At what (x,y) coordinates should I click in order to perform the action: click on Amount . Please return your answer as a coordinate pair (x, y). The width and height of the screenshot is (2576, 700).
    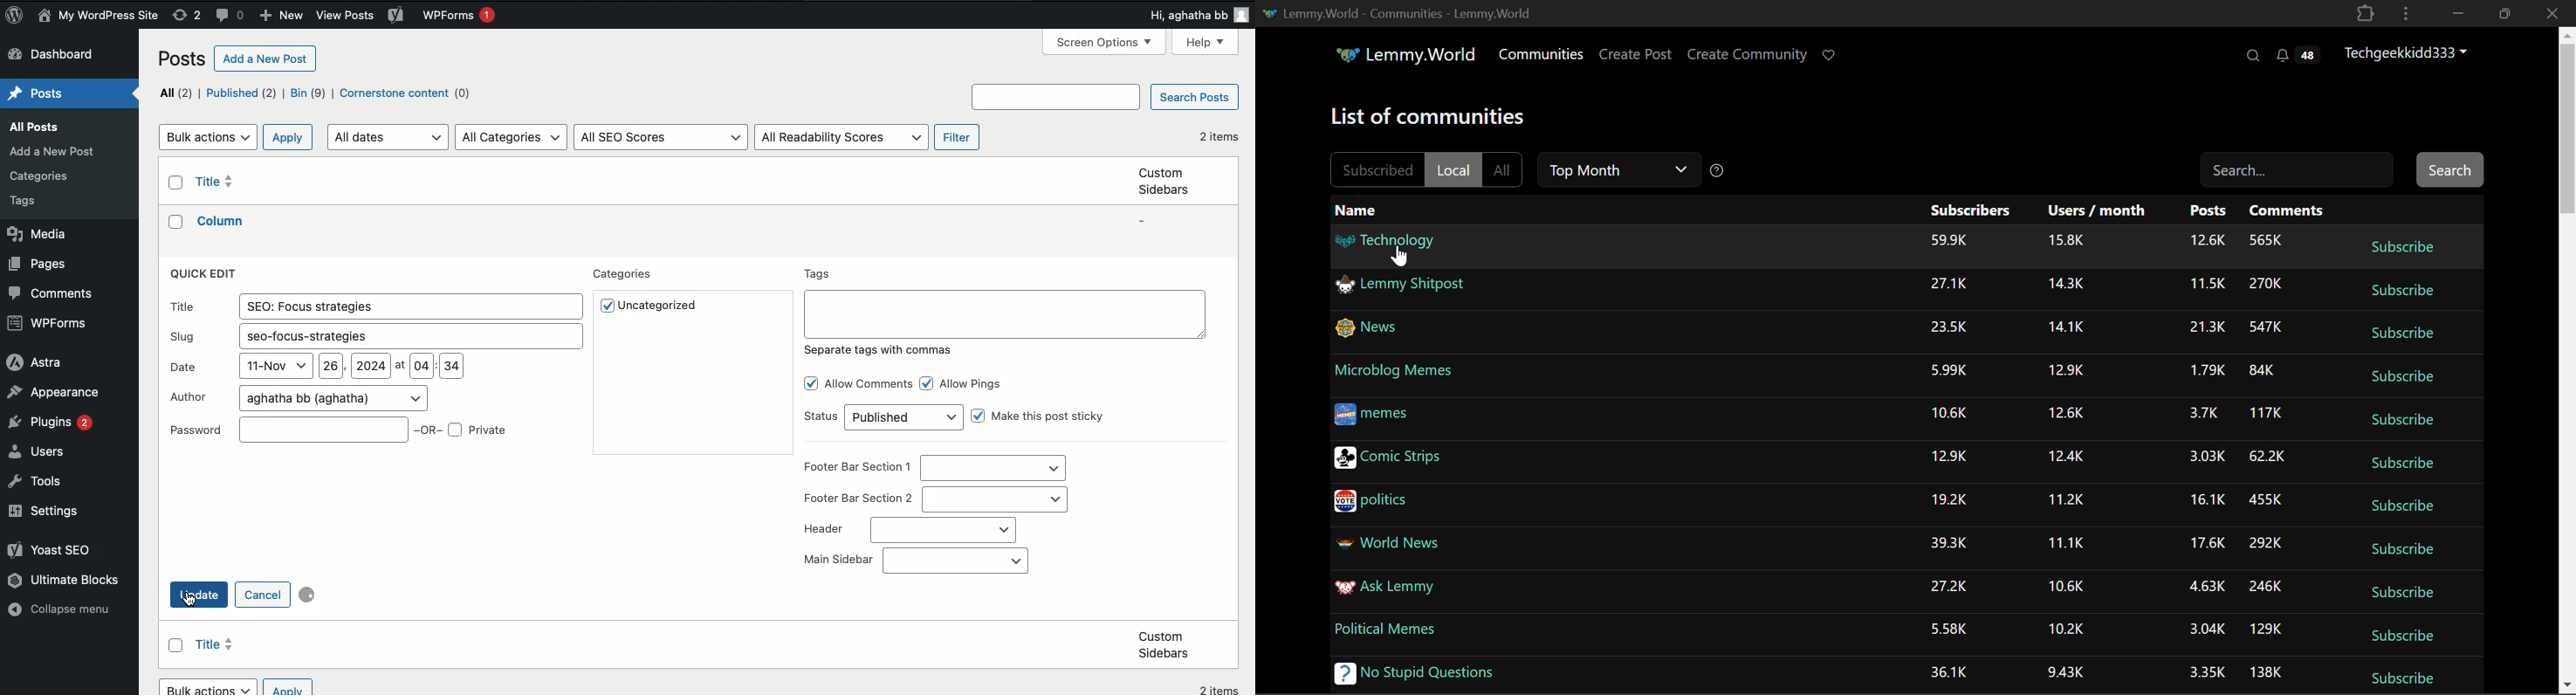
    Looking at the image, I should click on (2269, 285).